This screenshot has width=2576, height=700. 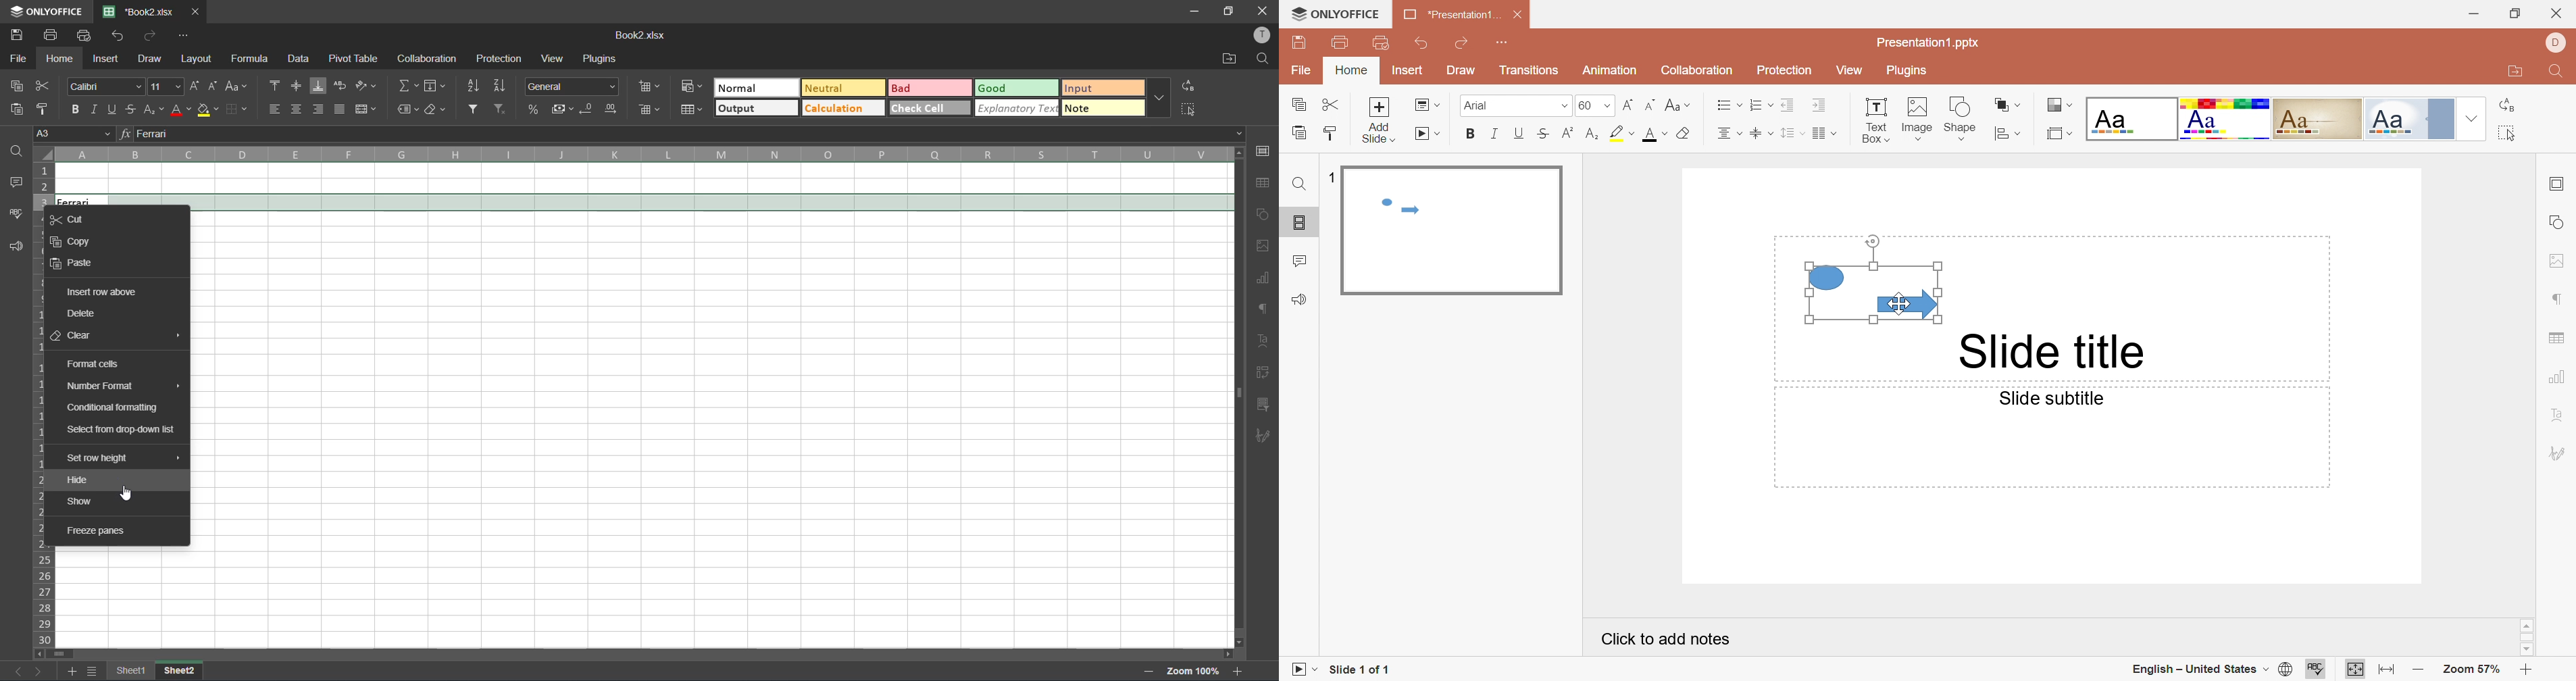 I want to click on close, so click(x=195, y=12).